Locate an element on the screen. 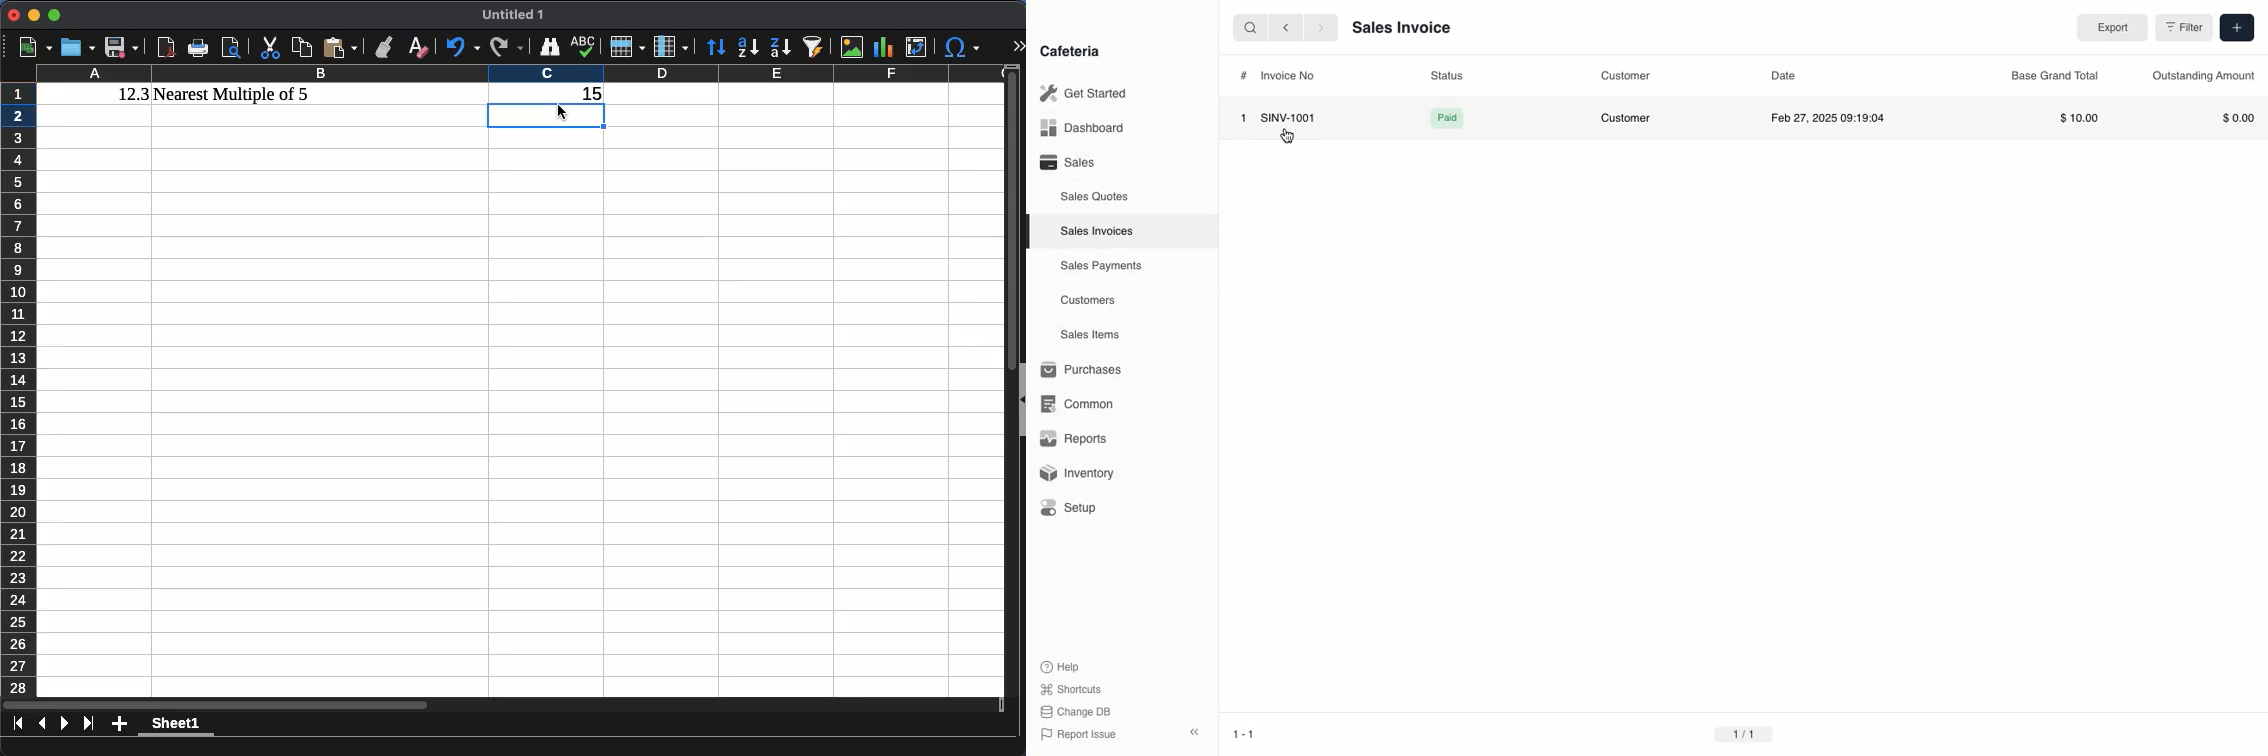 The width and height of the screenshot is (2268, 756). Reports is located at coordinates (1073, 437).